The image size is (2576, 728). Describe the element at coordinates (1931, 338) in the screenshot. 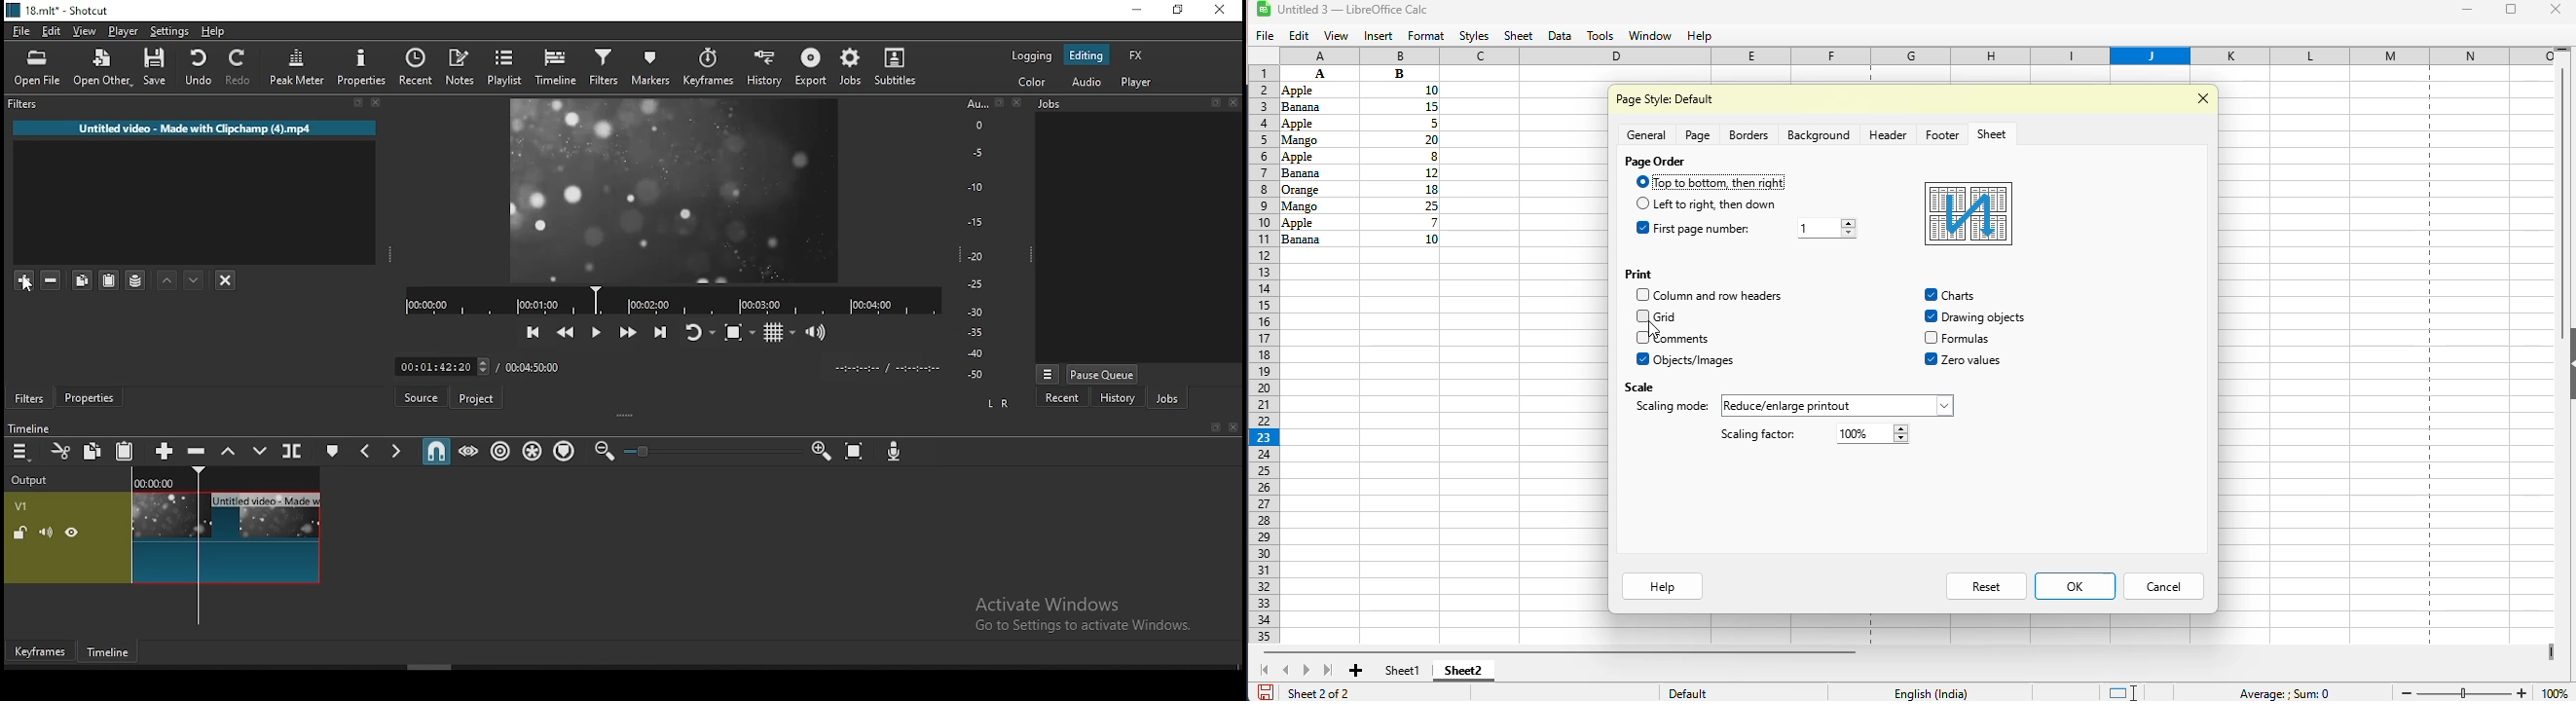

I see `formulas` at that location.